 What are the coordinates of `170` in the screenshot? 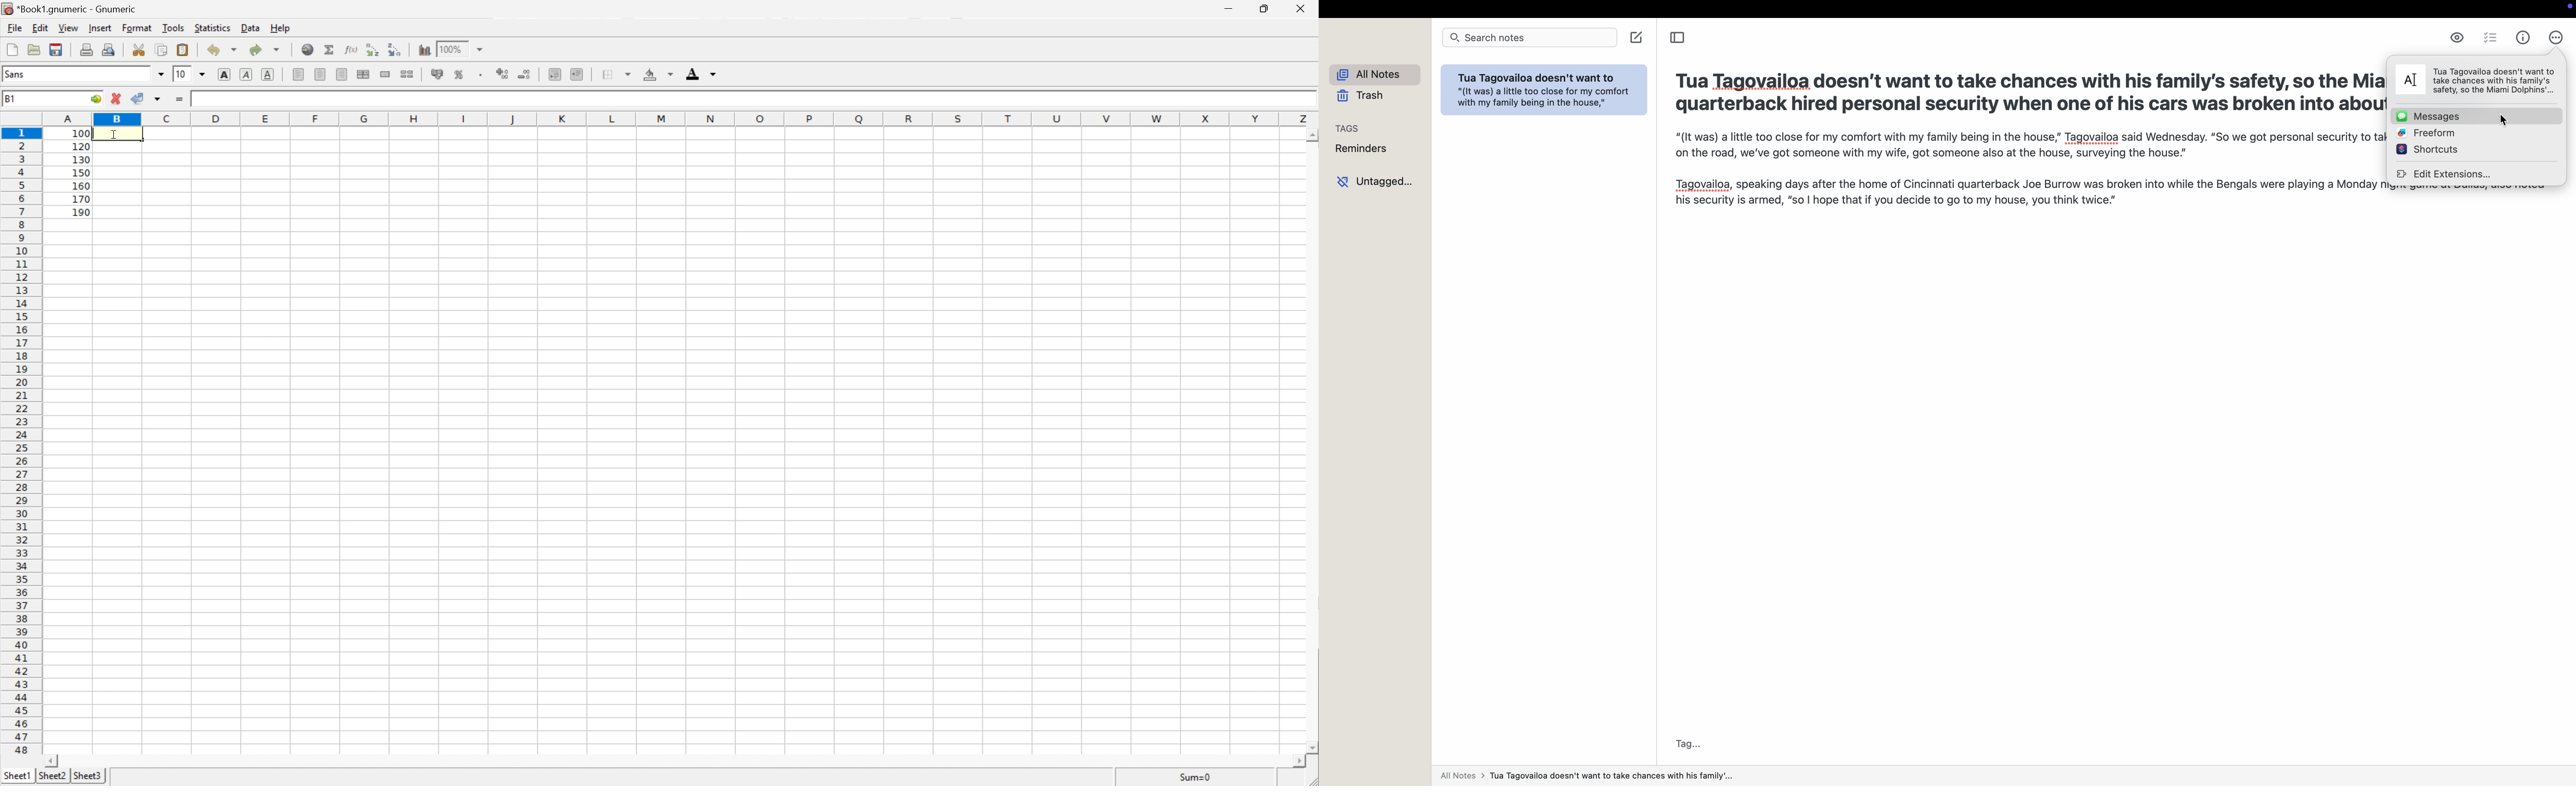 It's located at (81, 199).